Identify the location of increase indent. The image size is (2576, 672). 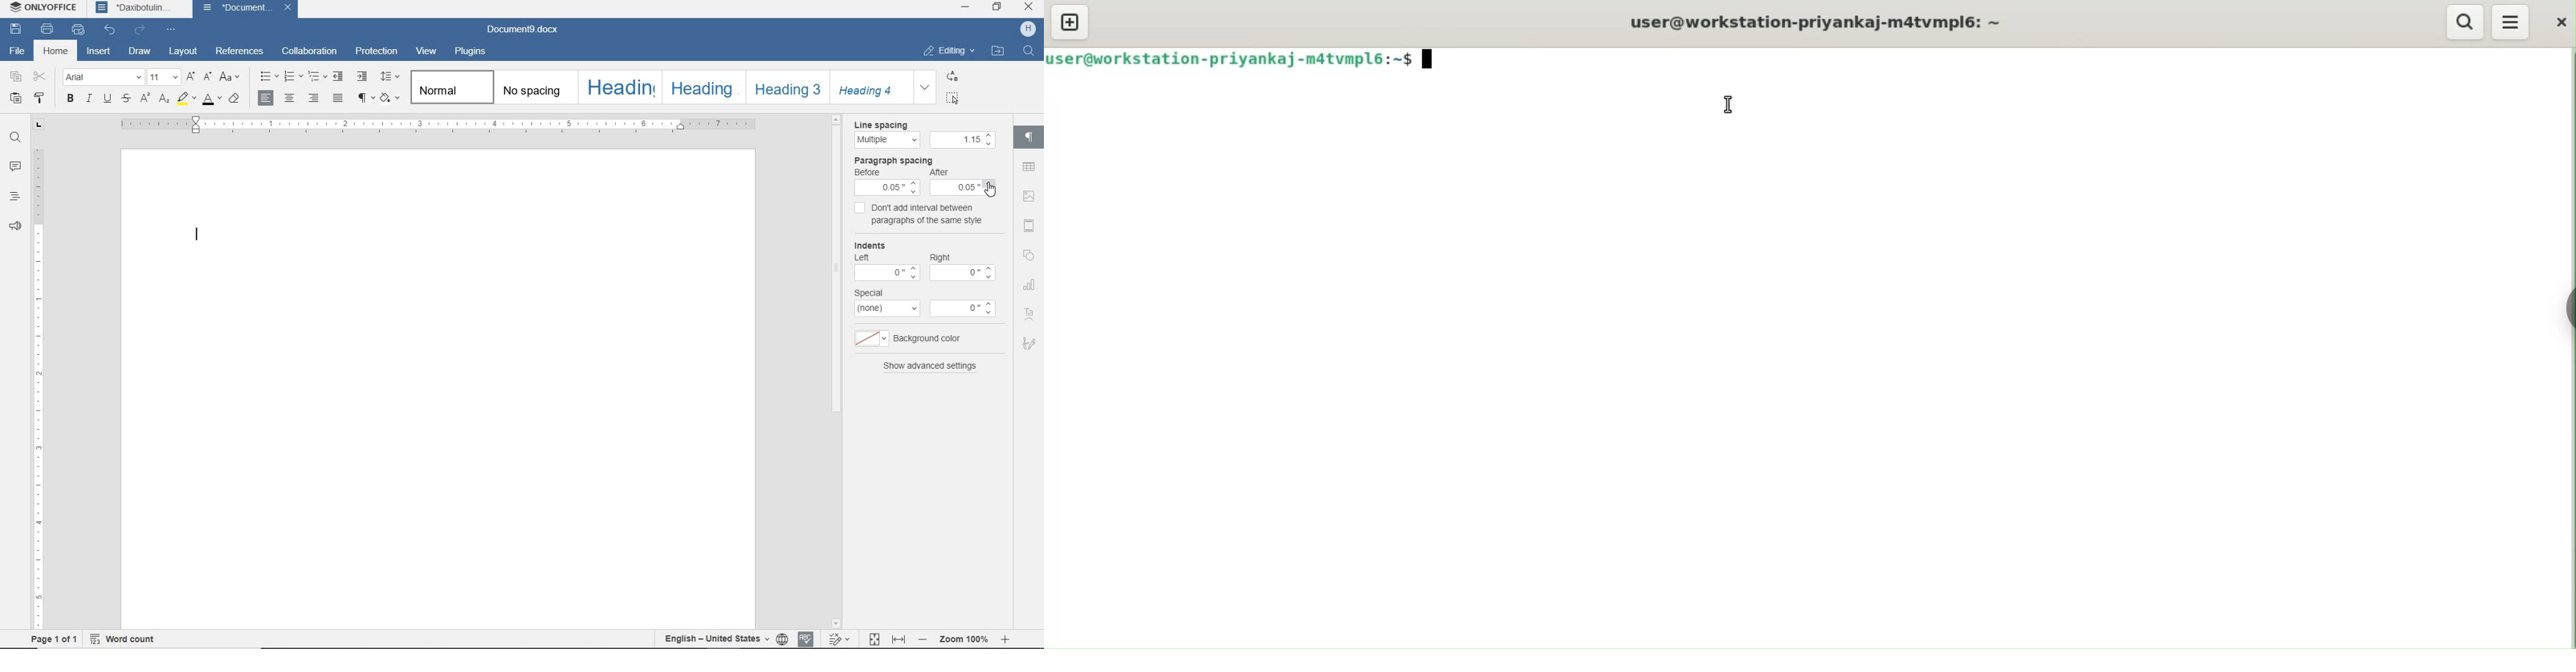
(363, 76).